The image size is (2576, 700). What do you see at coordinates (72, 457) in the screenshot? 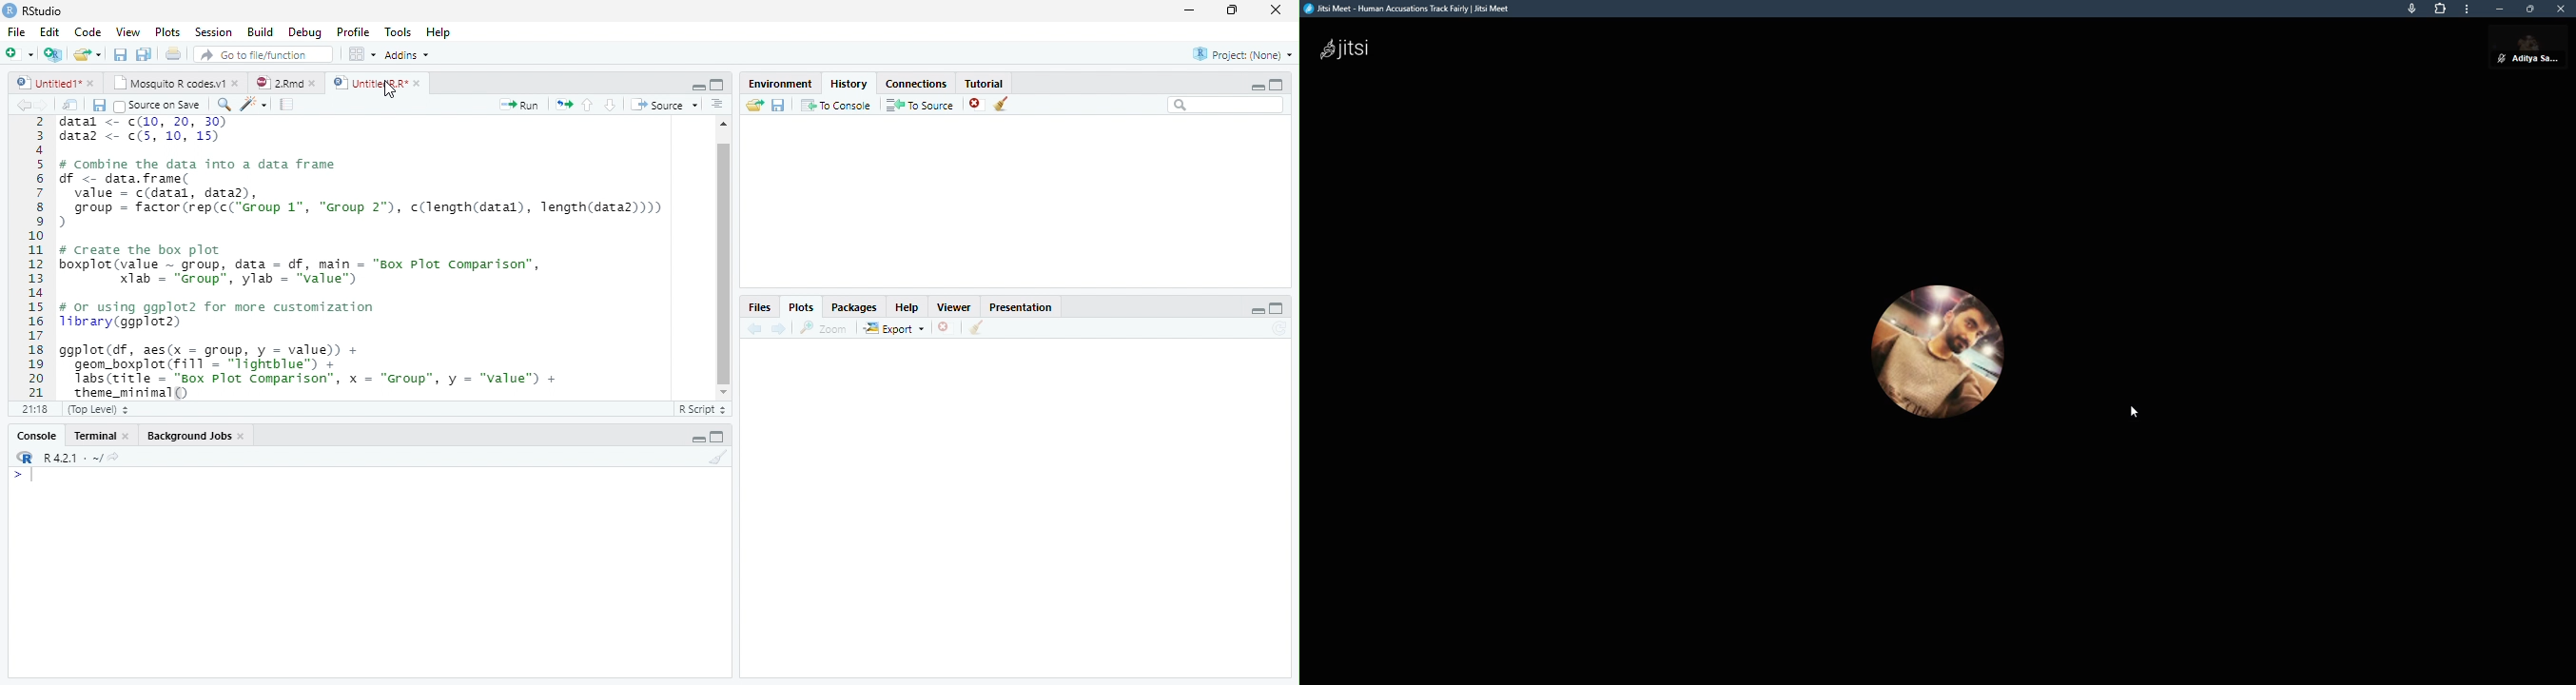
I see `R 4.2.1 . ~/` at bounding box center [72, 457].